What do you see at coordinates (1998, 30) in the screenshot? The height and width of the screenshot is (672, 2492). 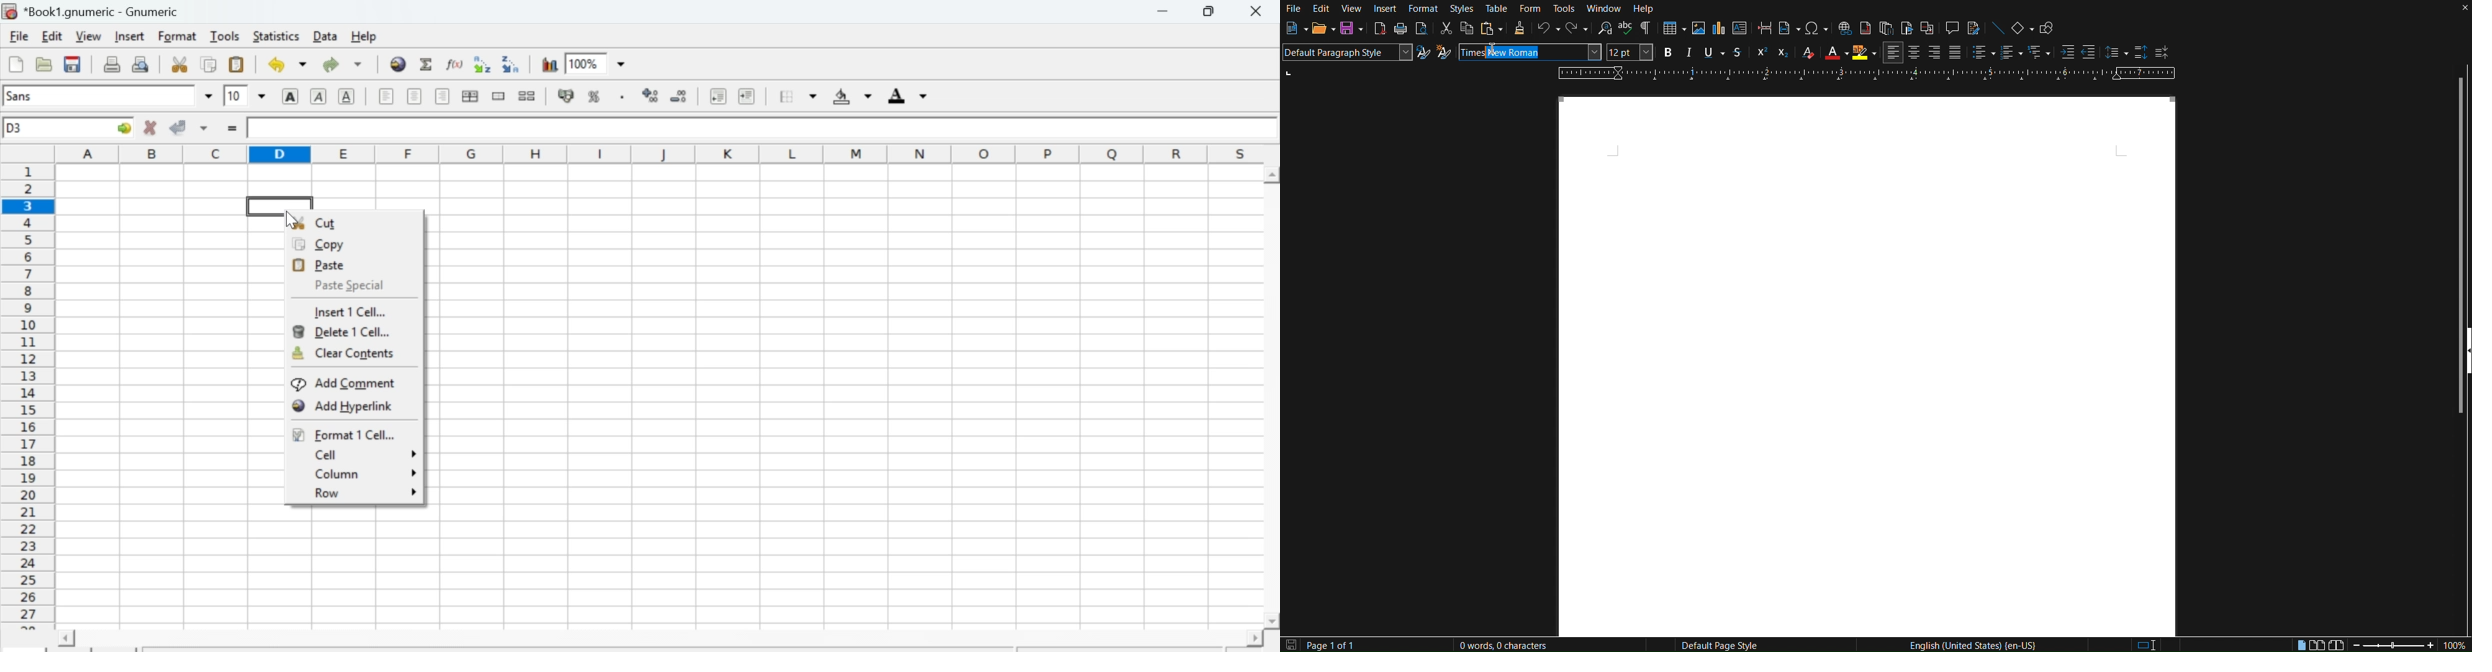 I see `Insert Line` at bounding box center [1998, 30].